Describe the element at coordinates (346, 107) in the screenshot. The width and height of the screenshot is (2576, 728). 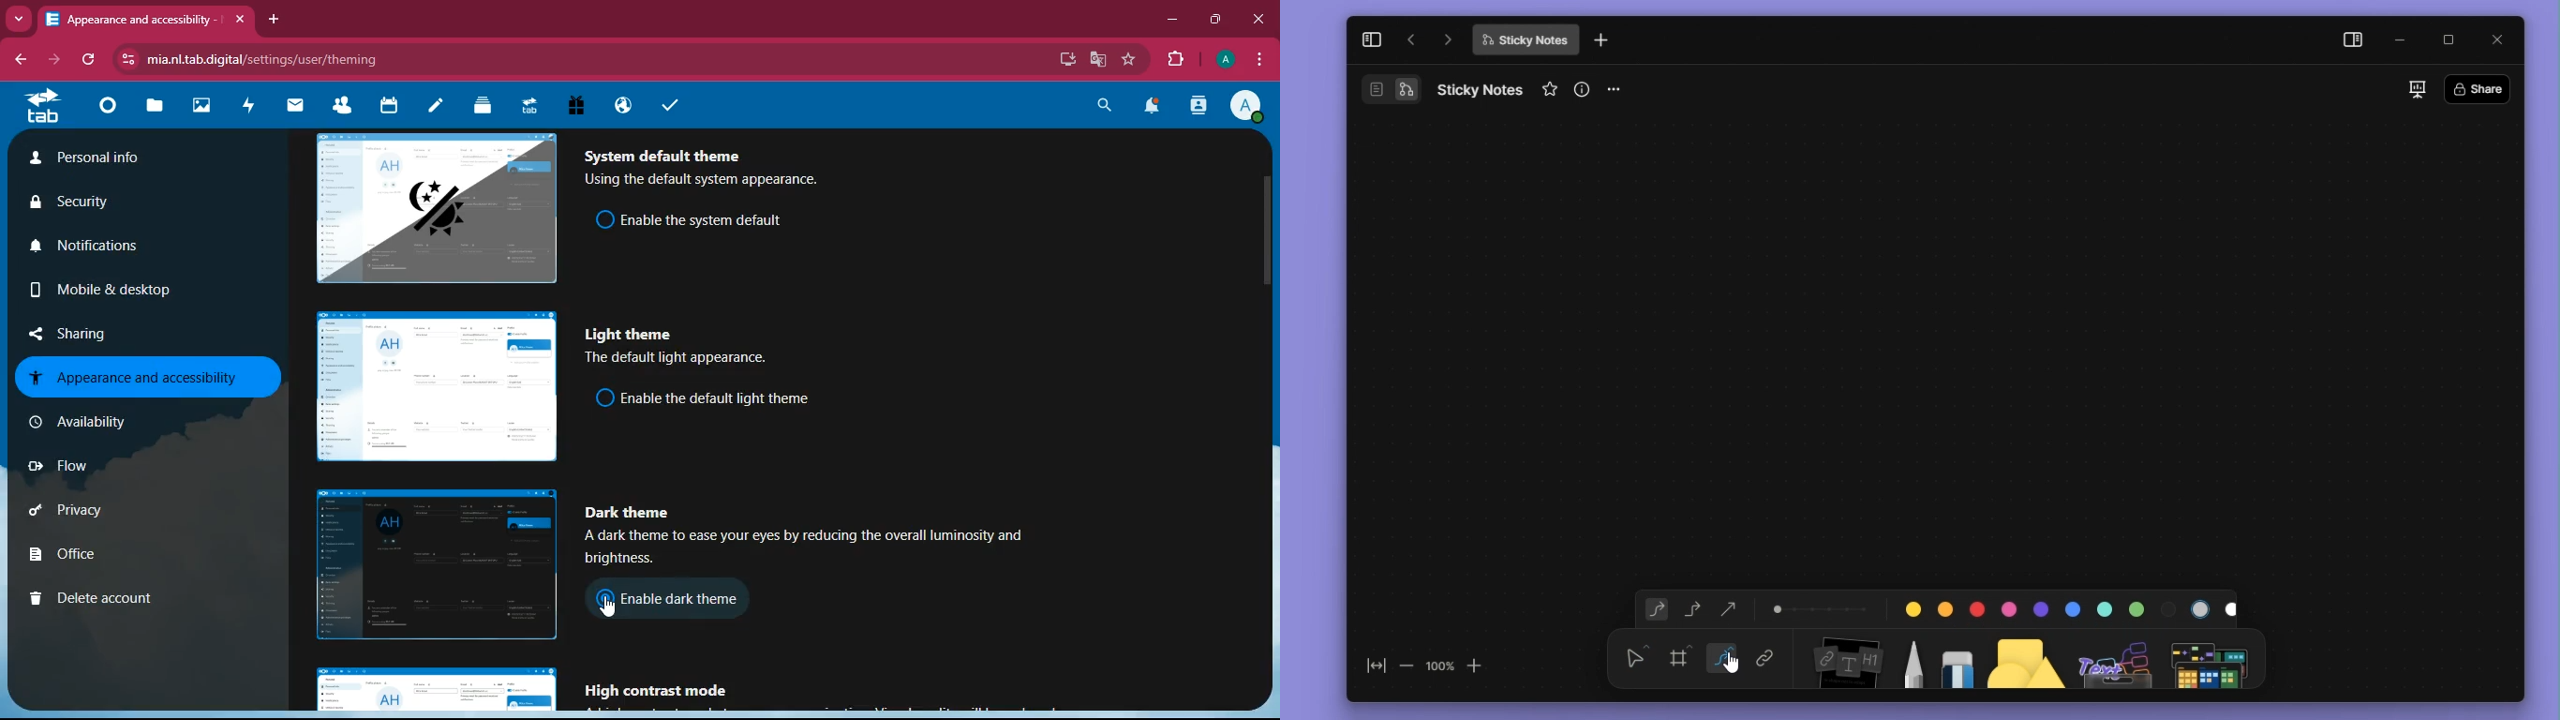
I see `friends` at that location.